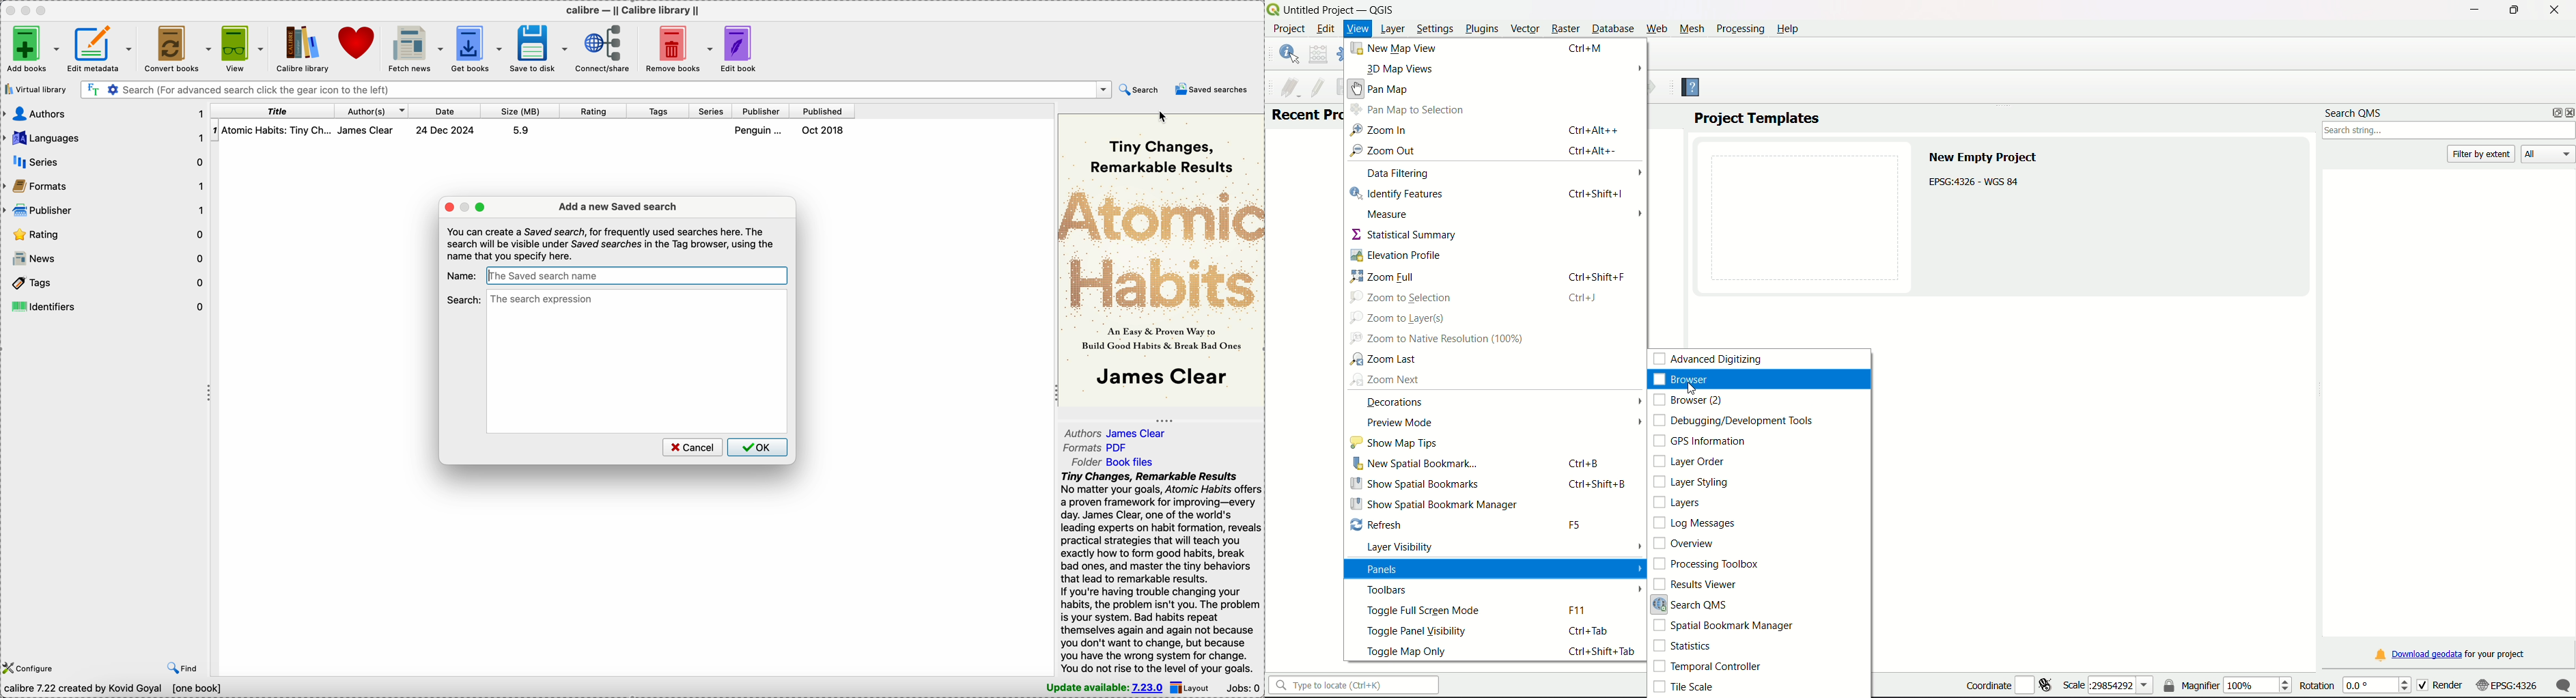  I want to click on size, so click(520, 111).